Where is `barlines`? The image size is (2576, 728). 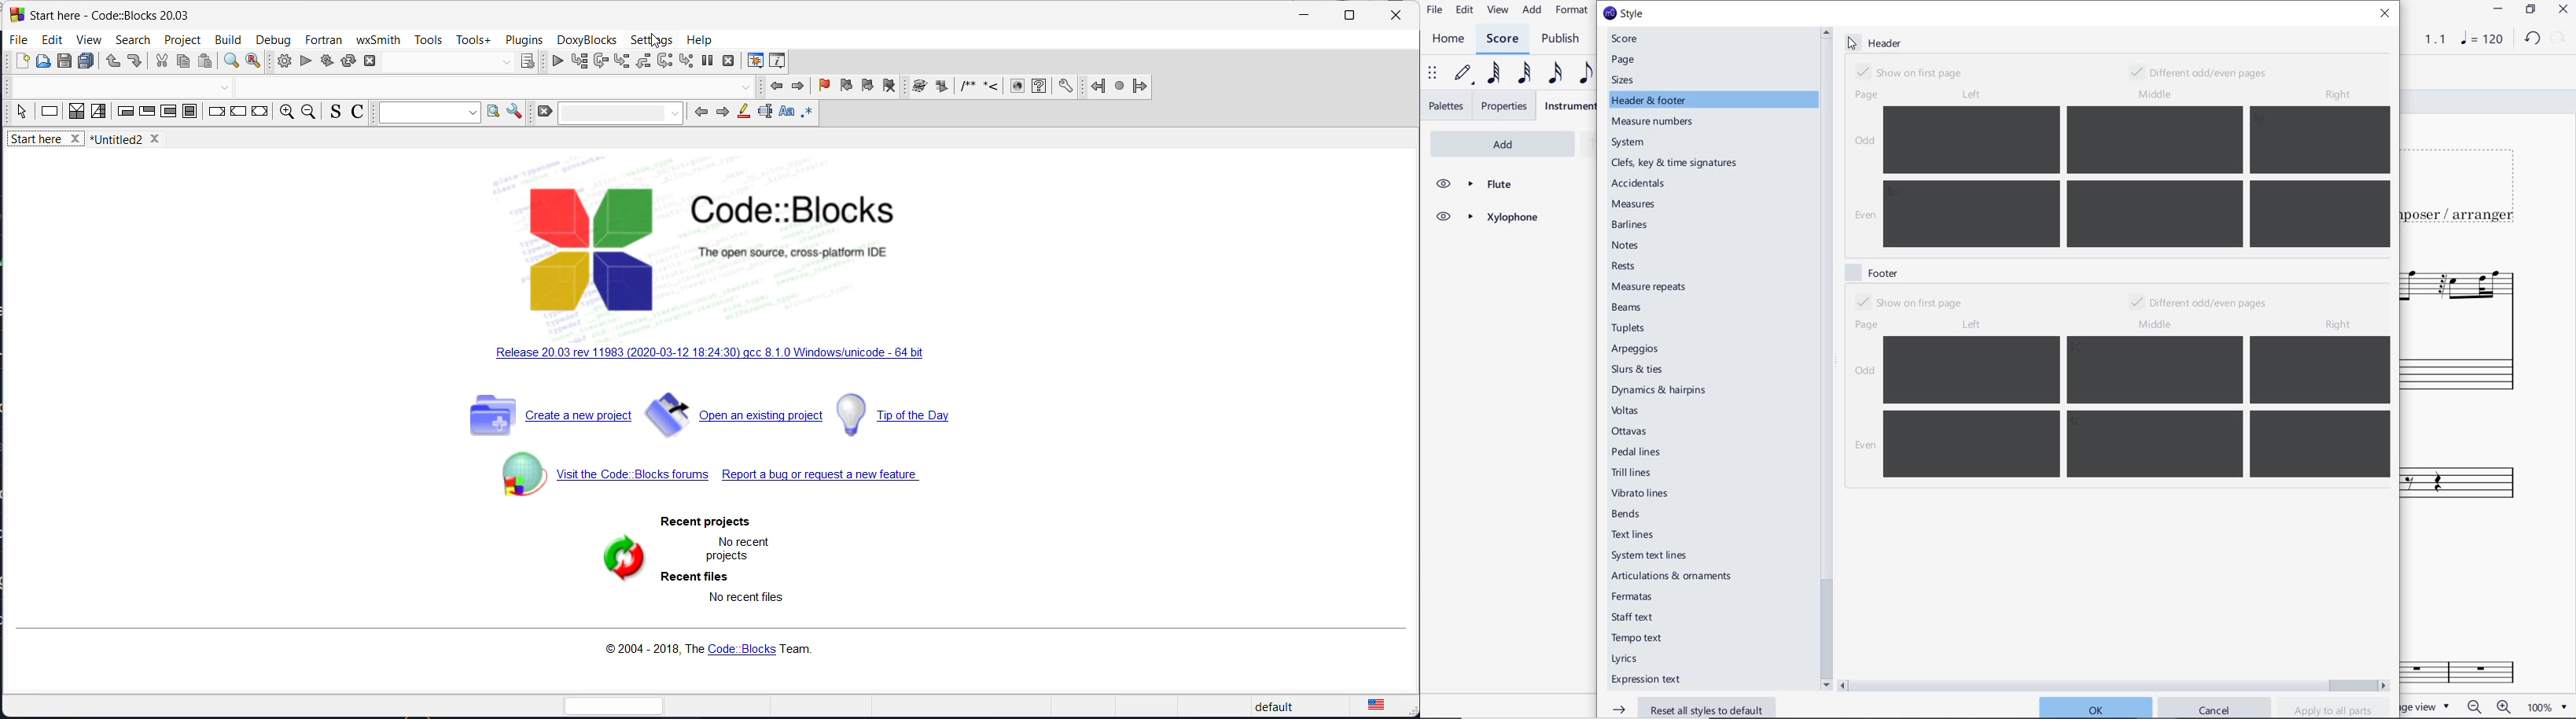
barlines is located at coordinates (1632, 226).